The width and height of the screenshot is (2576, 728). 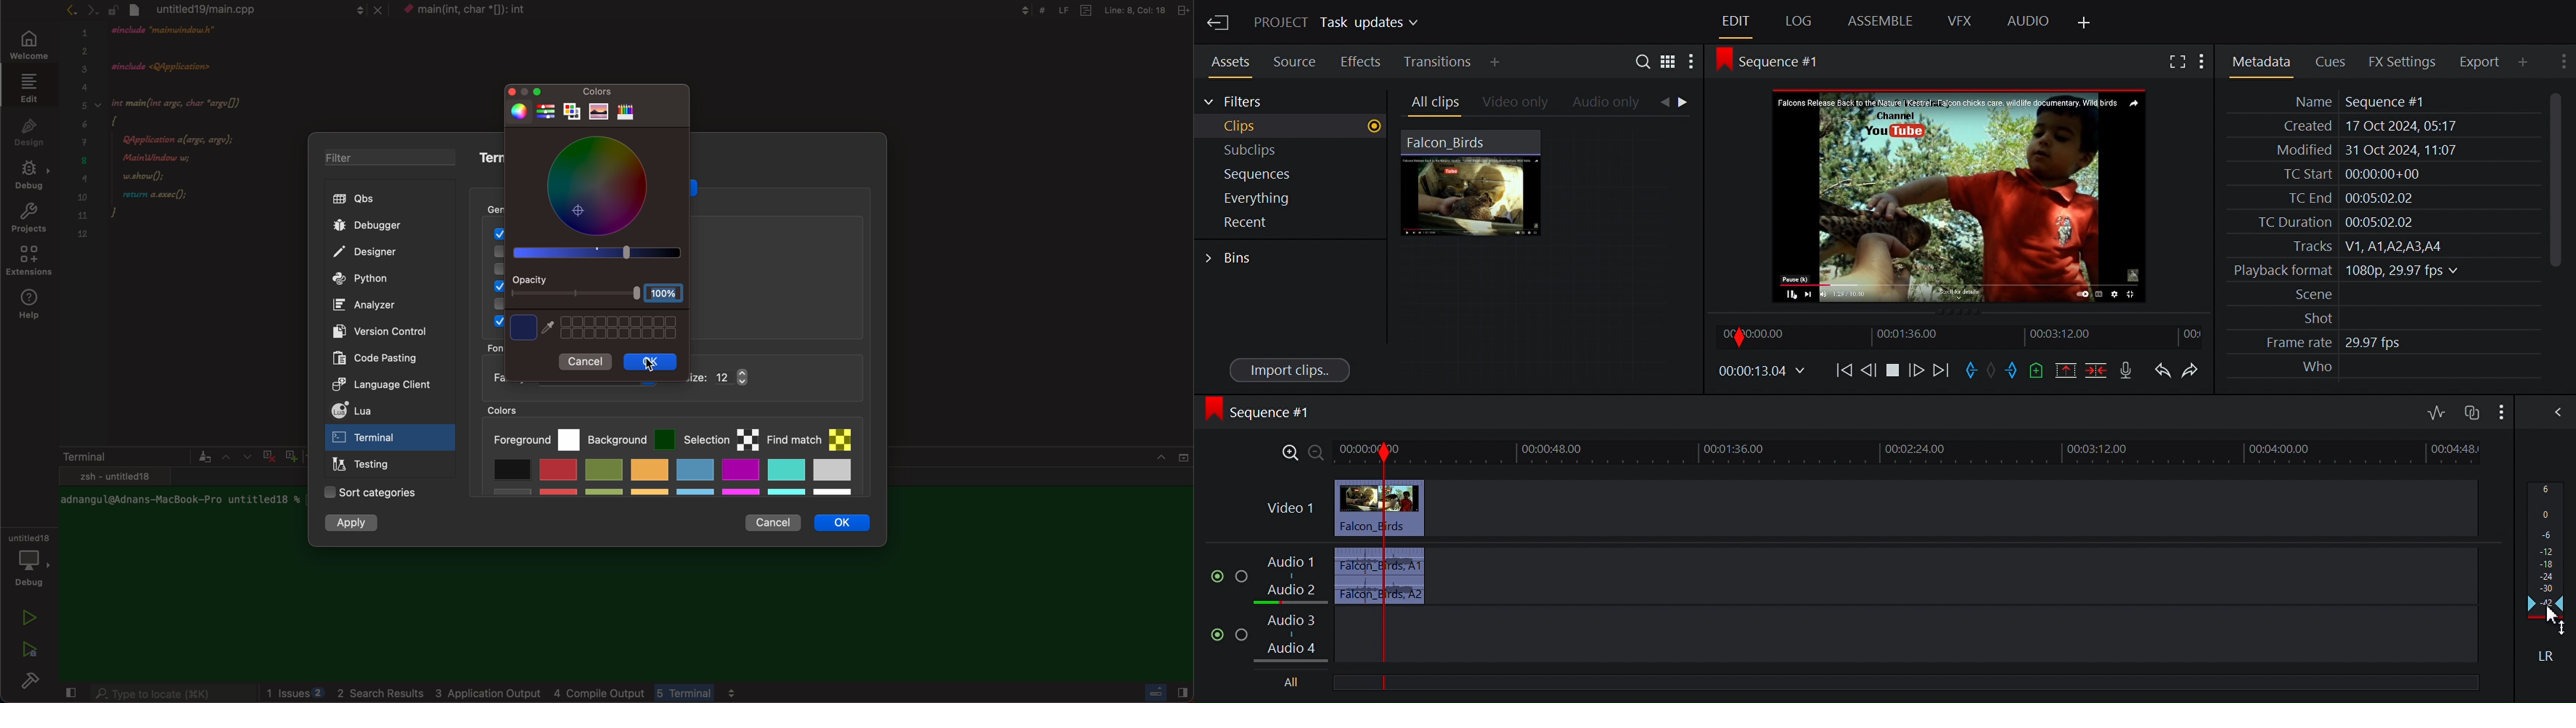 What do you see at coordinates (30, 618) in the screenshot?
I see `run` at bounding box center [30, 618].